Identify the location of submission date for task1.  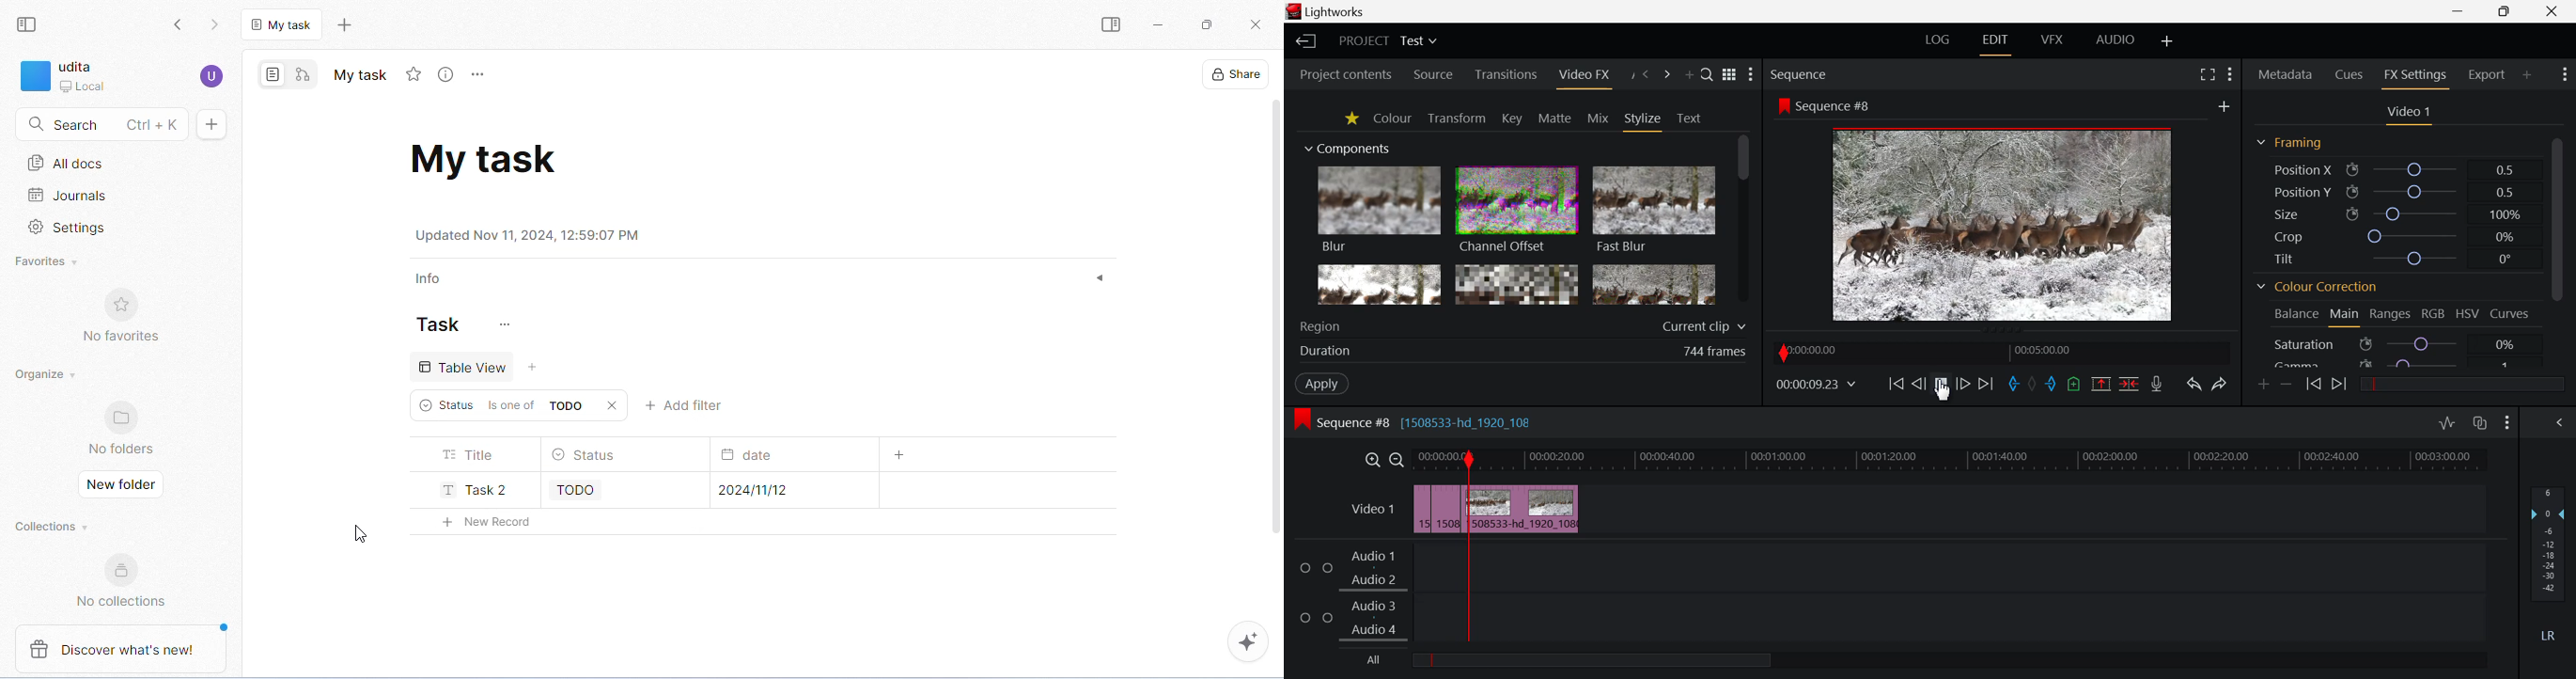
(754, 451).